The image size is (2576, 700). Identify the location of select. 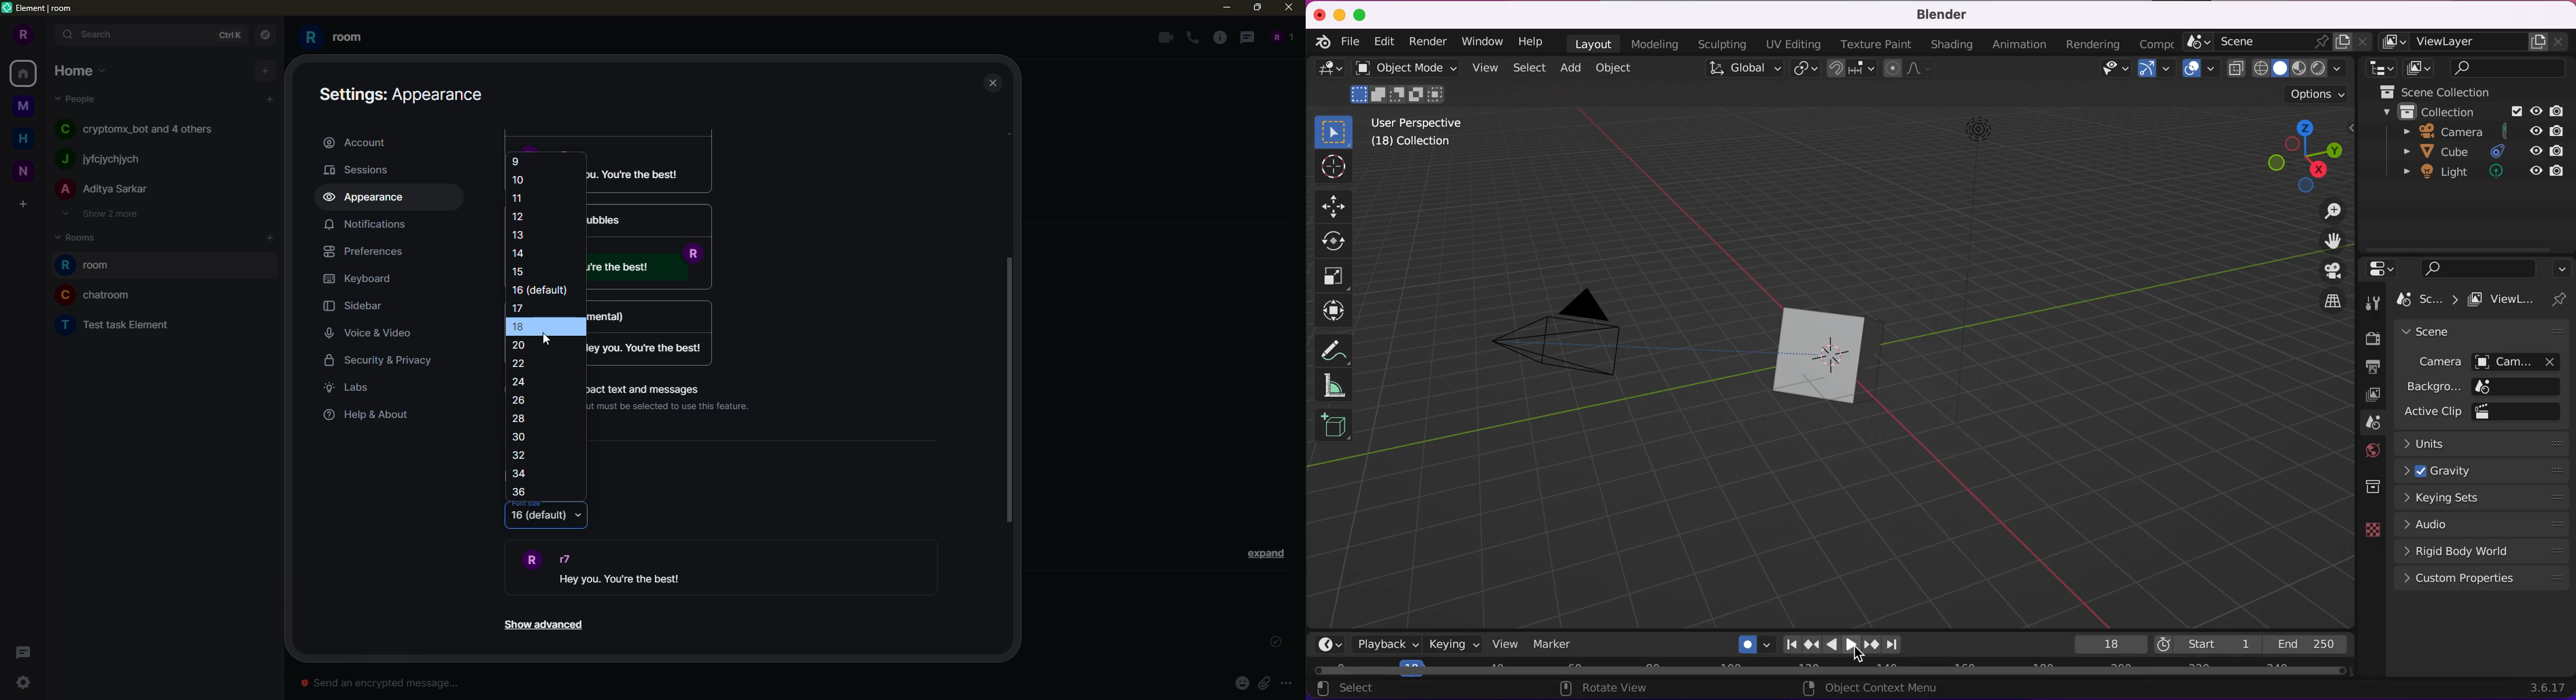
(1350, 690).